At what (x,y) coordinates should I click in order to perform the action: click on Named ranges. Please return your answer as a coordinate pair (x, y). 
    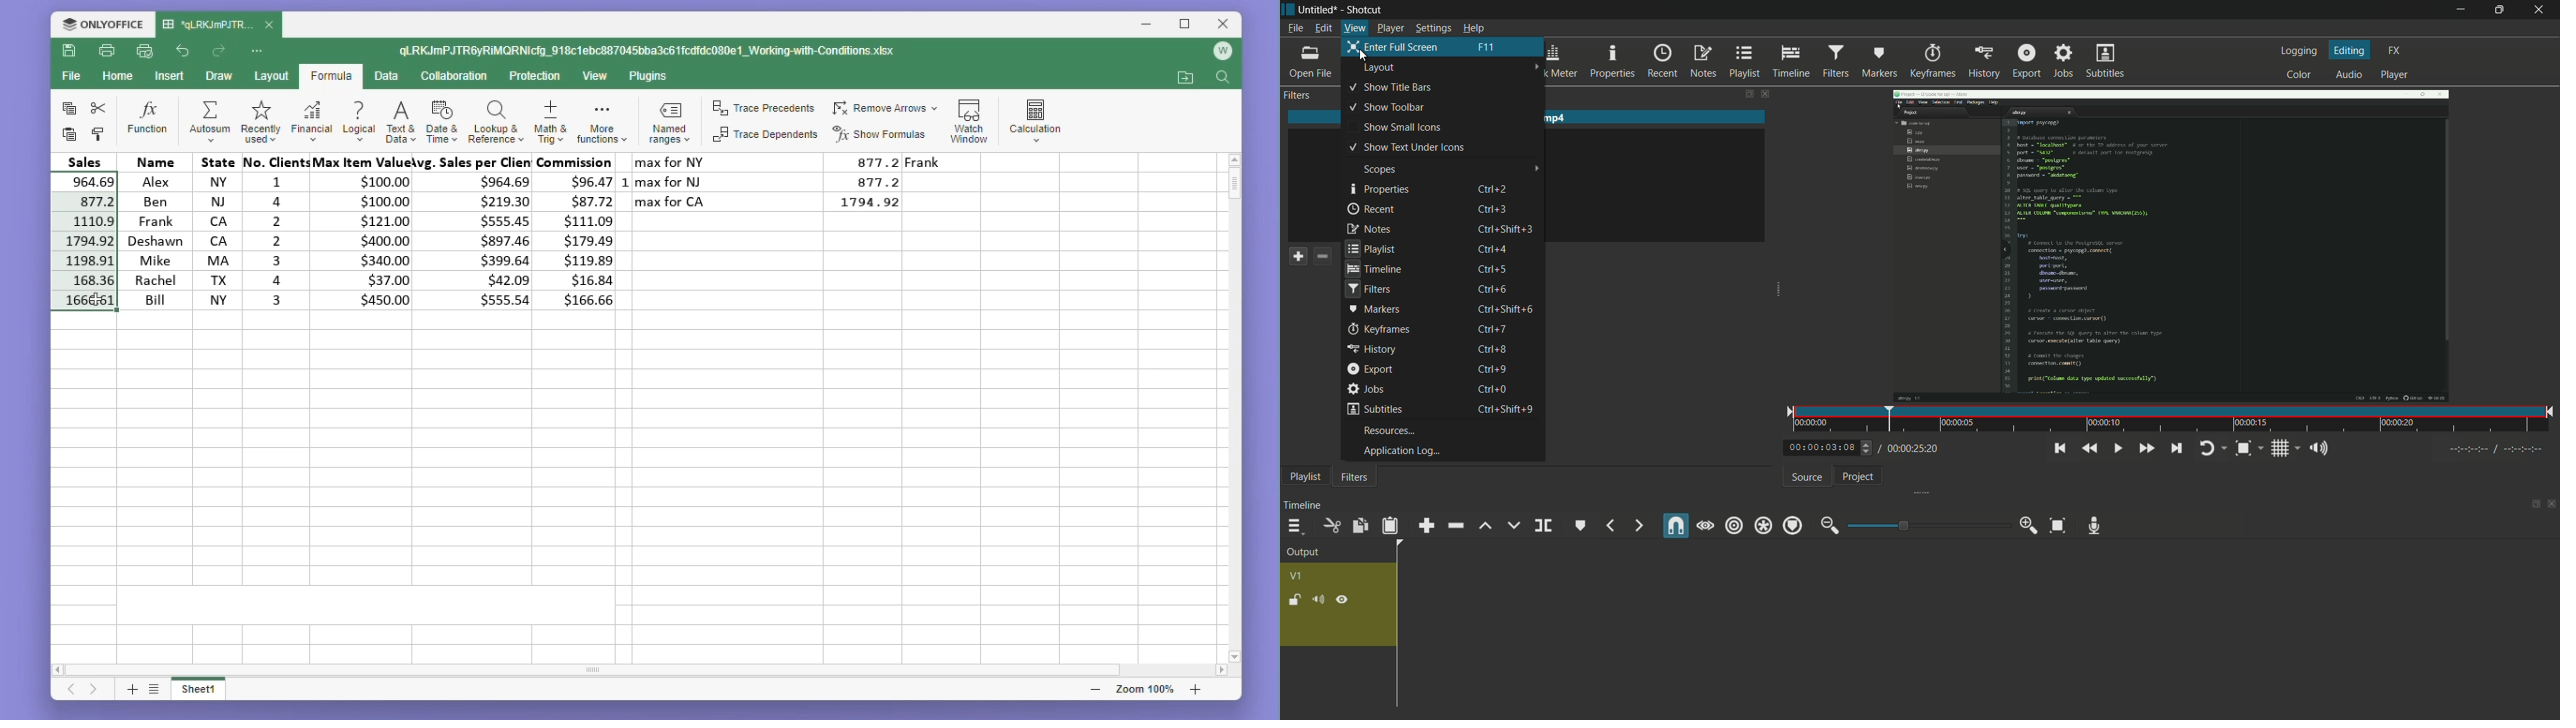
    Looking at the image, I should click on (673, 121).